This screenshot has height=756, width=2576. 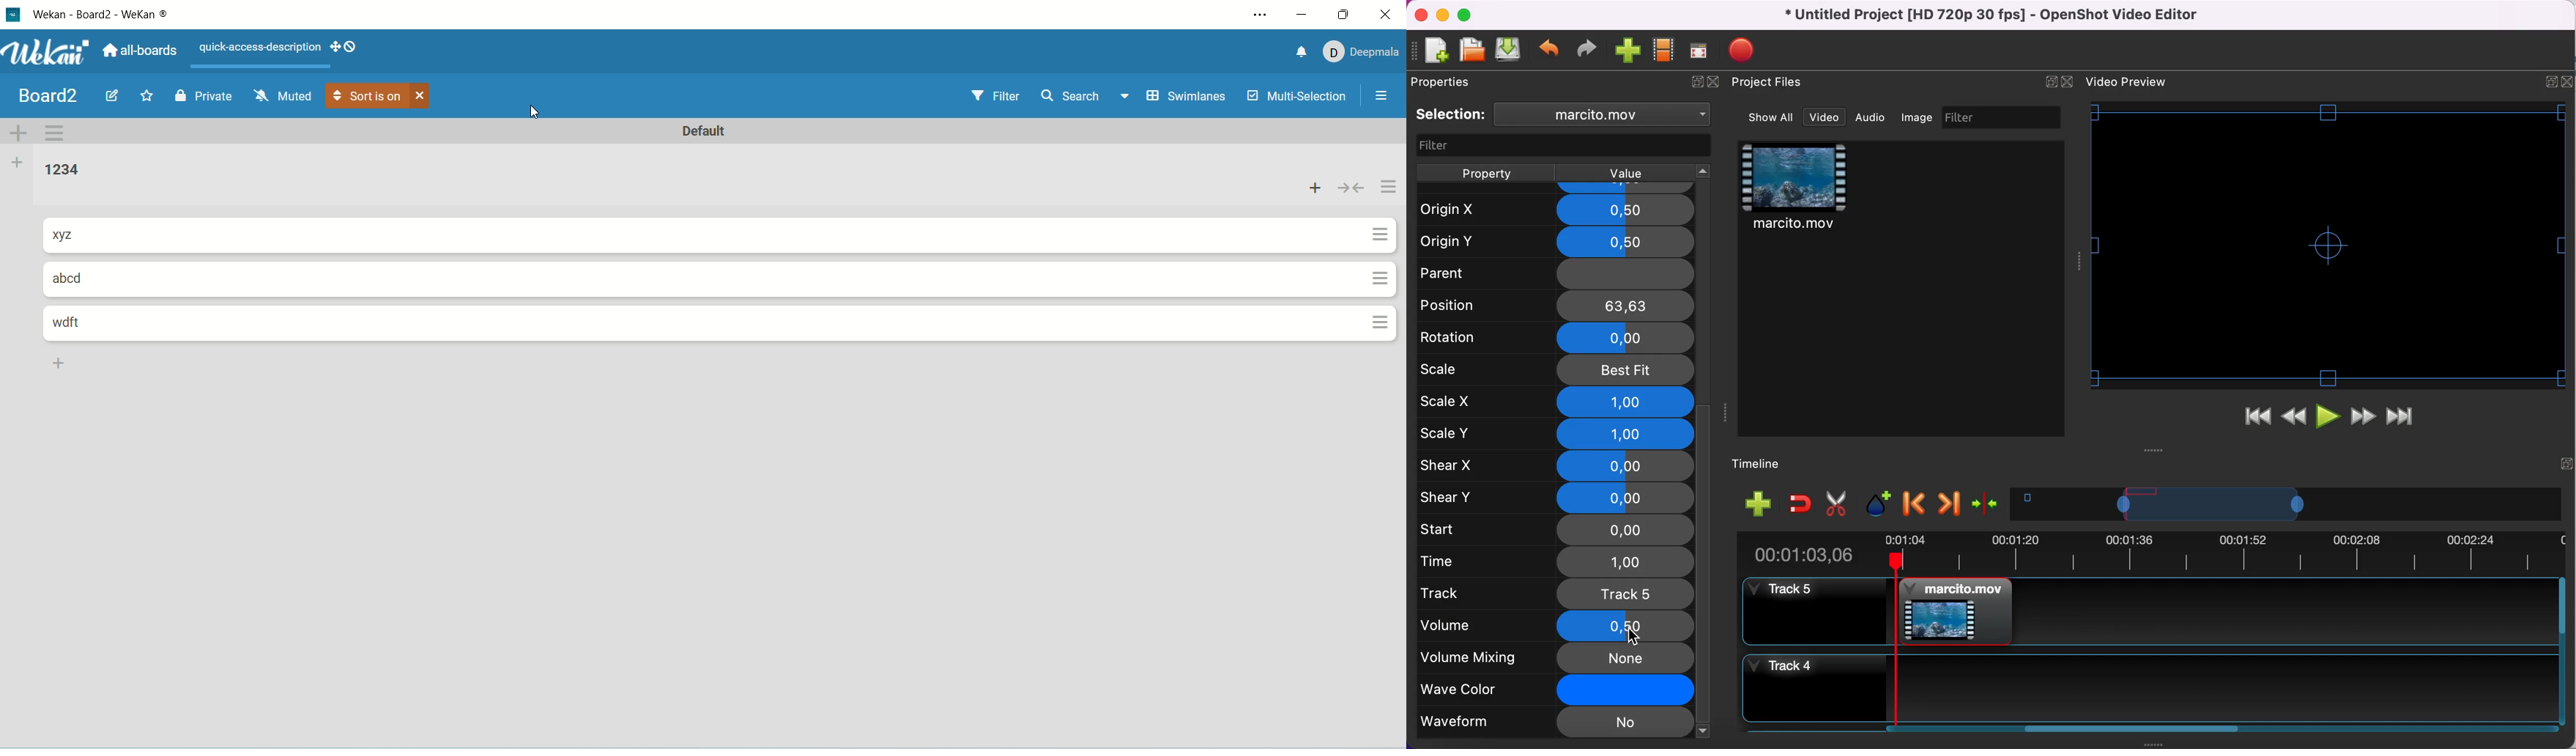 What do you see at coordinates (254, 47) in the screenshot?
I see `text` at bounding box center [254, 47].